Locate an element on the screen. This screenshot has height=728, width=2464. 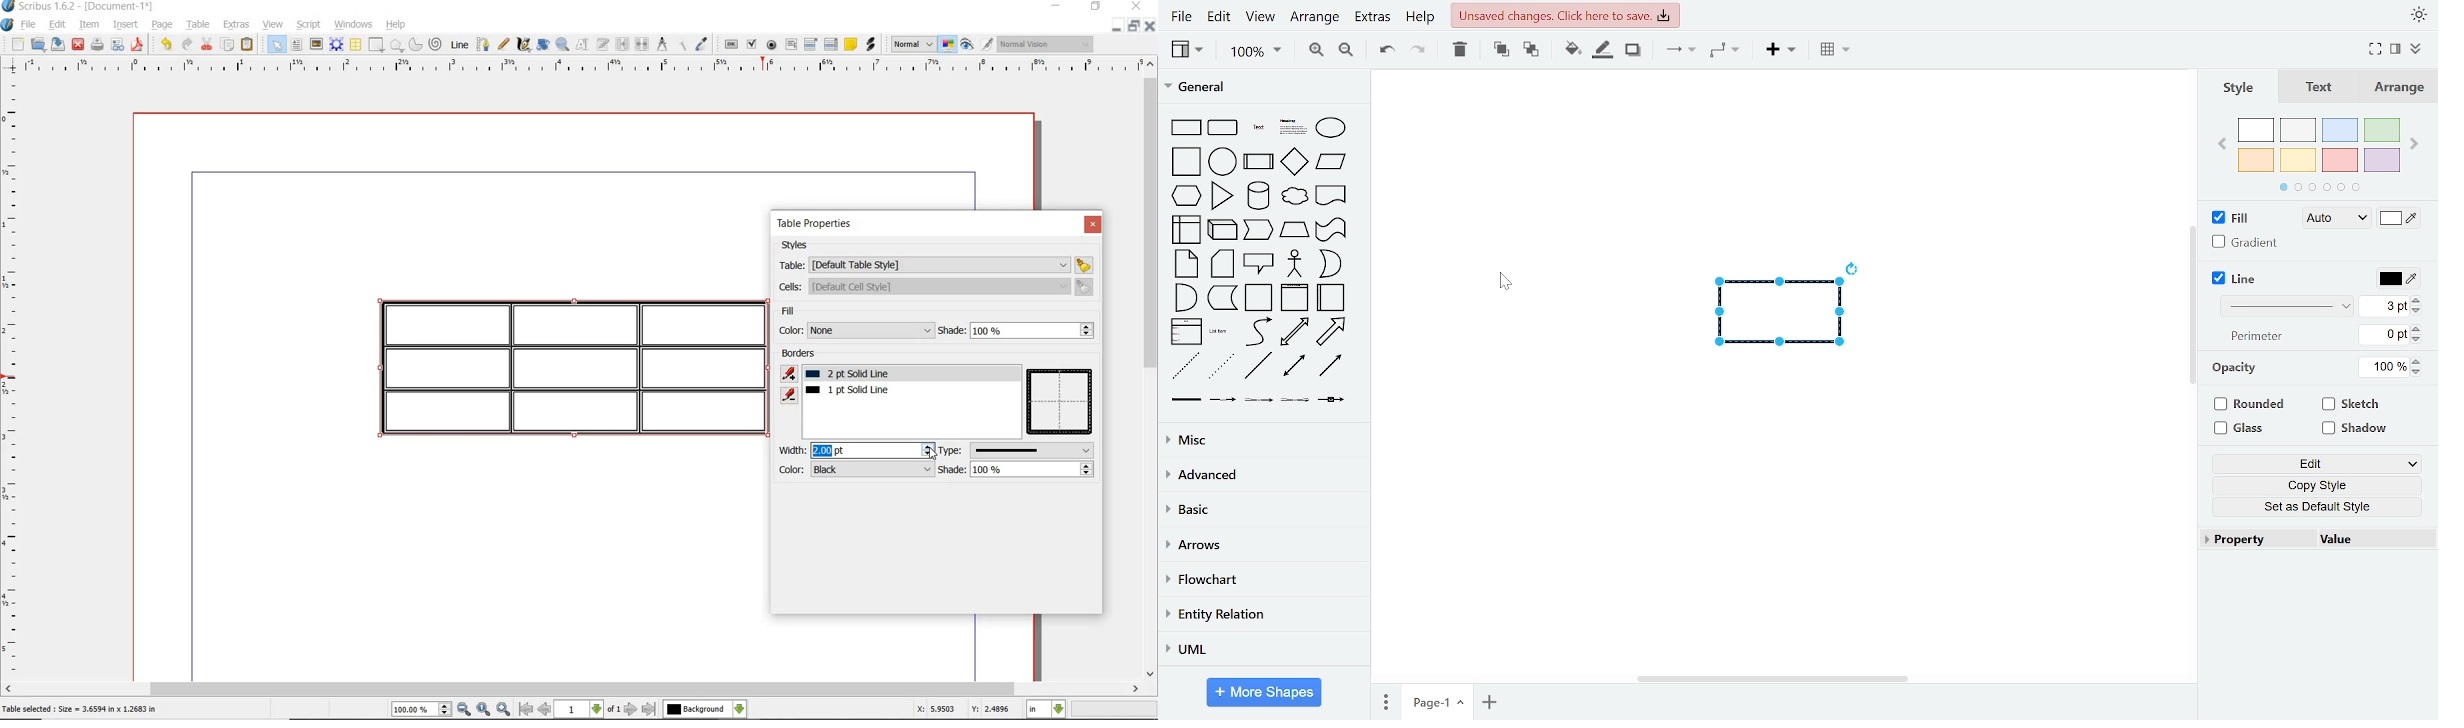
windows is located at coordinates (354, 24).